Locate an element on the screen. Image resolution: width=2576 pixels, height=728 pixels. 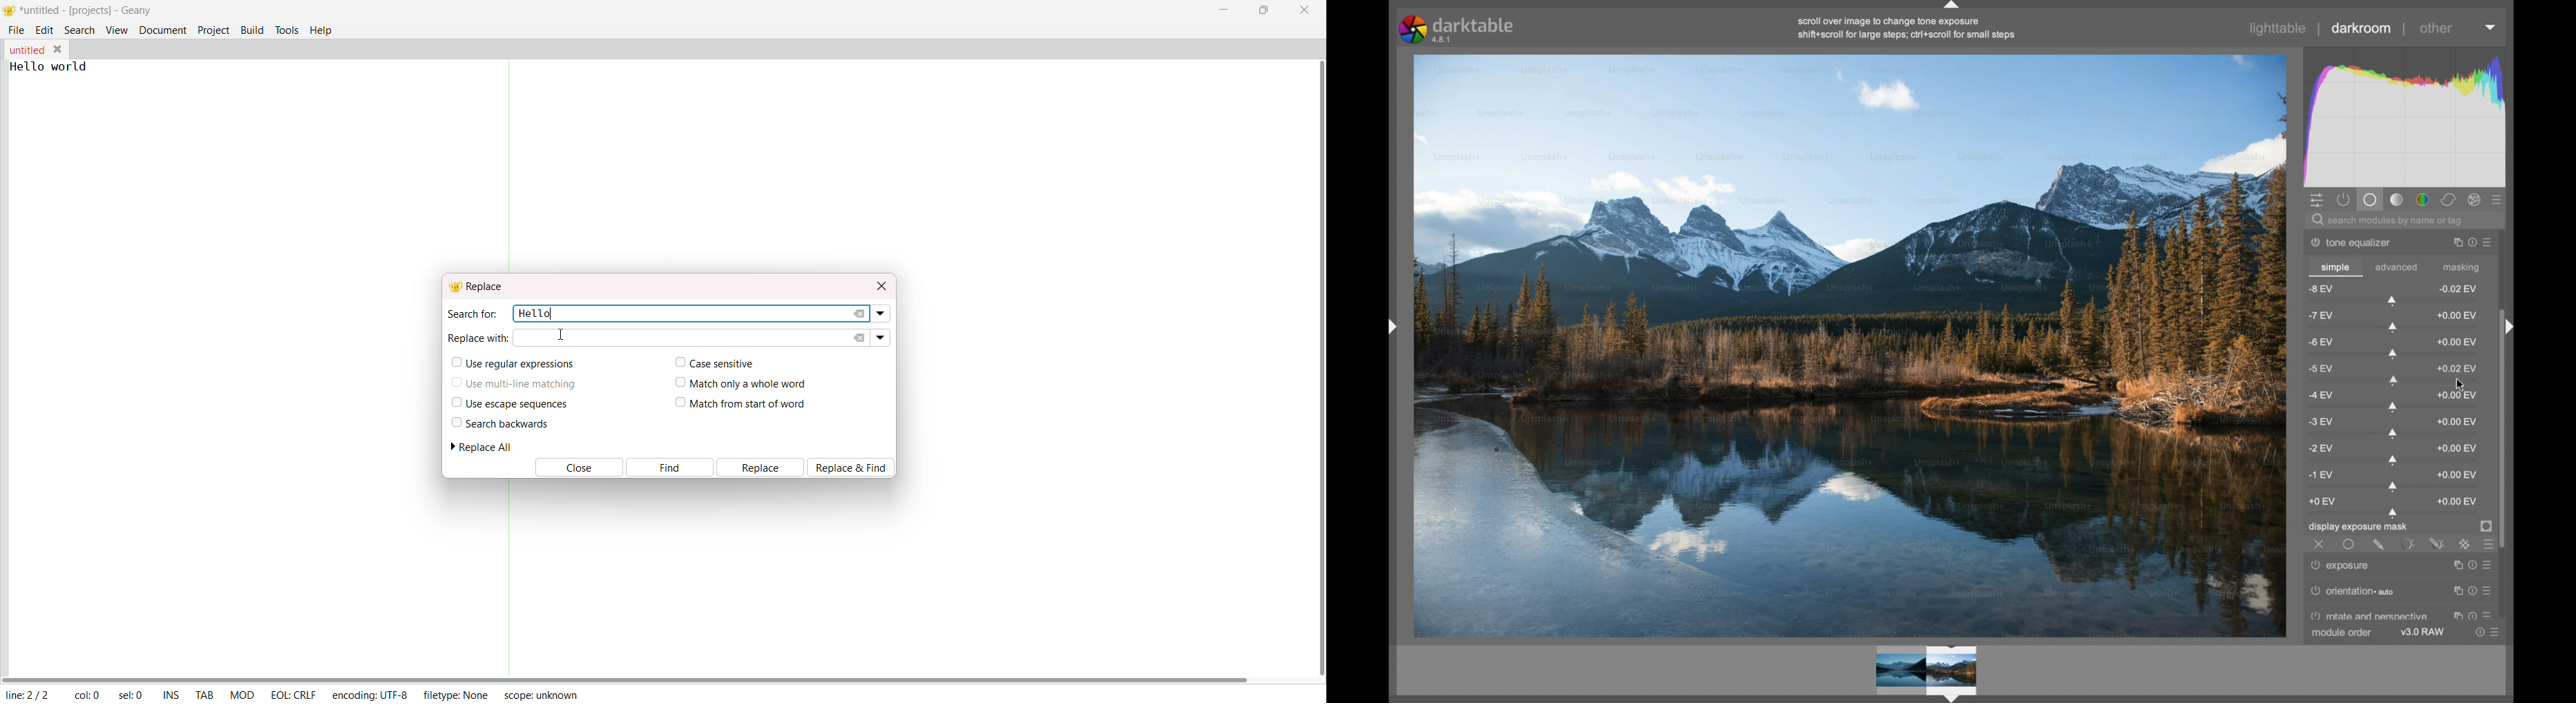
reset parameters is located at coordinates (2478, 633).